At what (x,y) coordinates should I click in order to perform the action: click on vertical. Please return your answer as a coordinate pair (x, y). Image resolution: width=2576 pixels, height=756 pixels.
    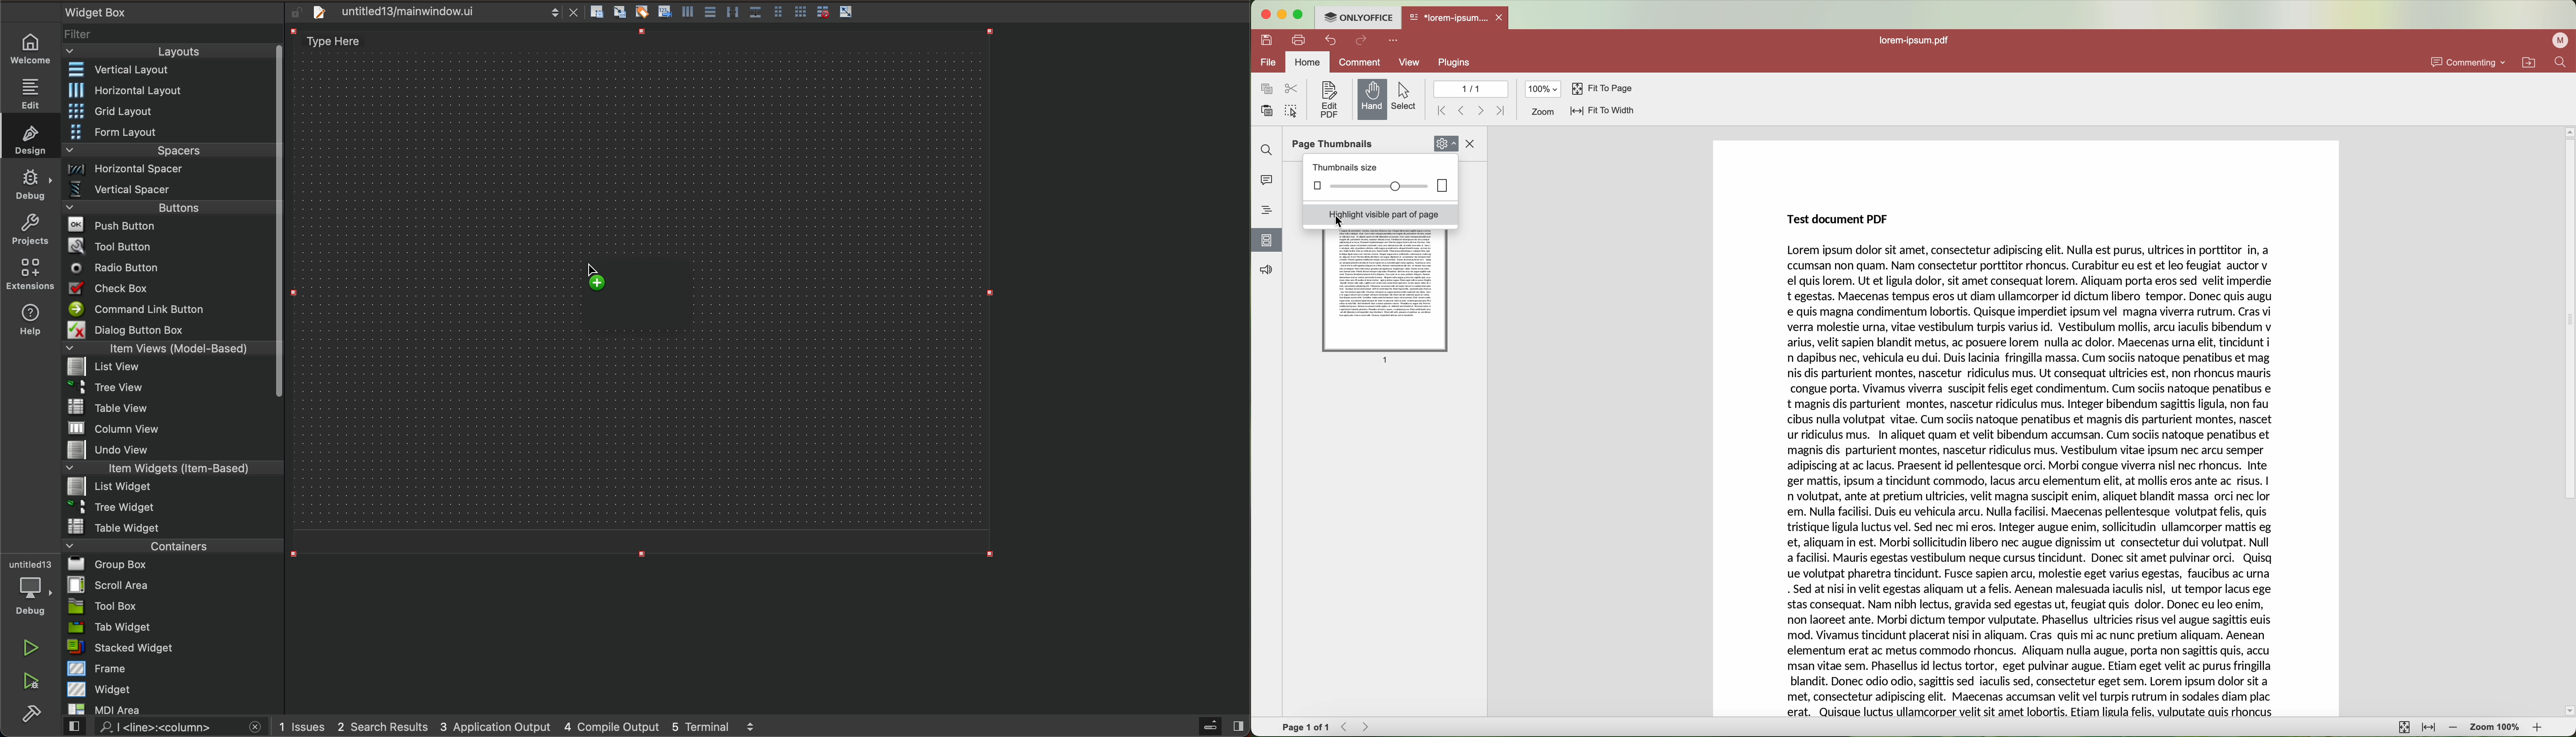
    Looking at the image, I should click on (690, 12).